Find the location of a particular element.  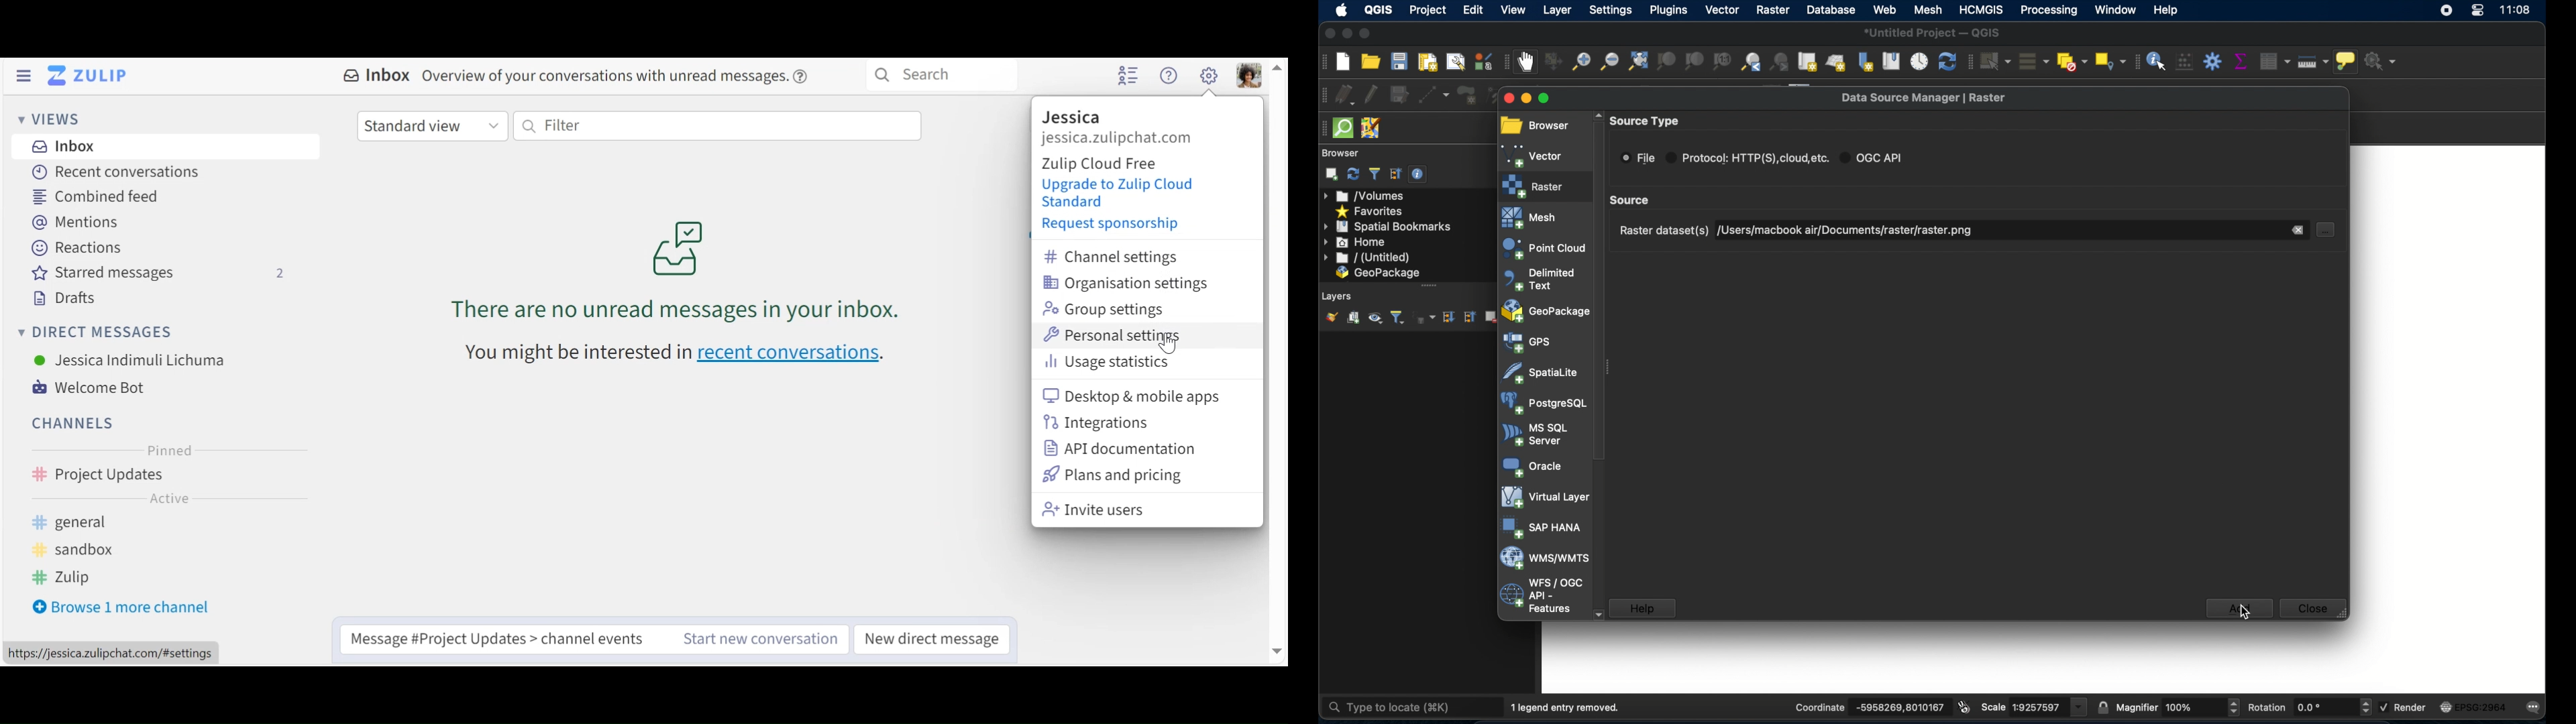

processing is located at coordinates (2047, 10).